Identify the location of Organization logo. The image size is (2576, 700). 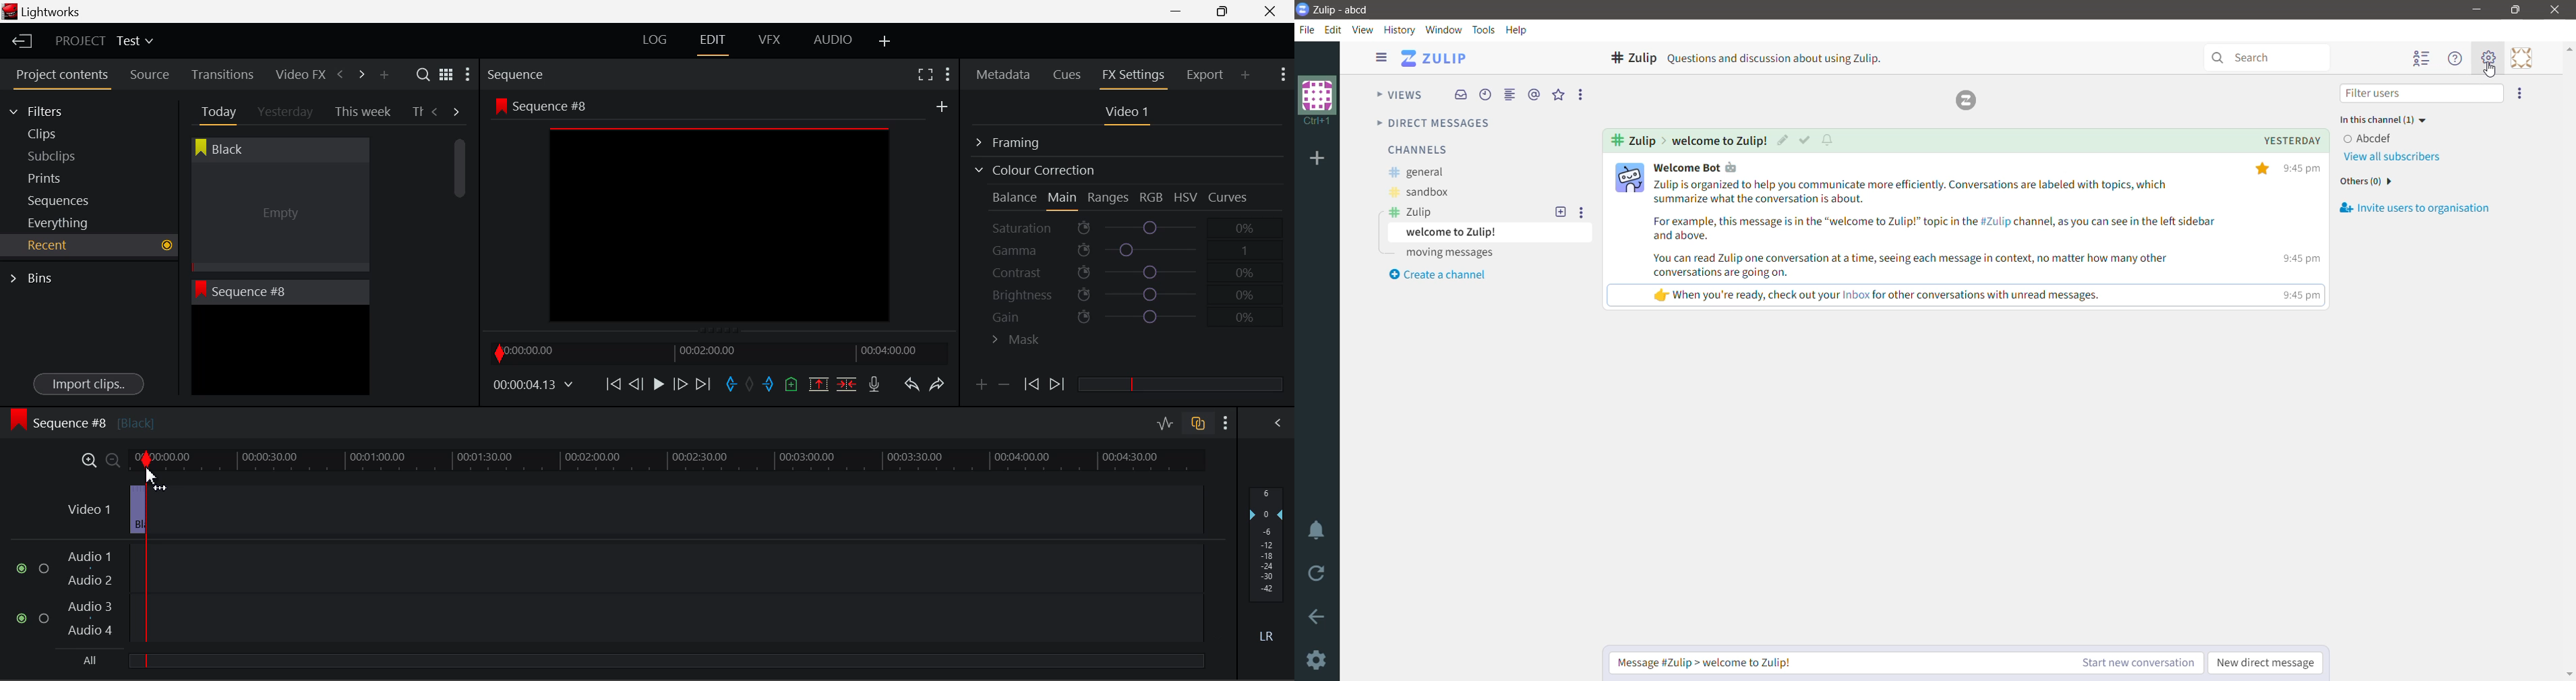
(1318, 101).